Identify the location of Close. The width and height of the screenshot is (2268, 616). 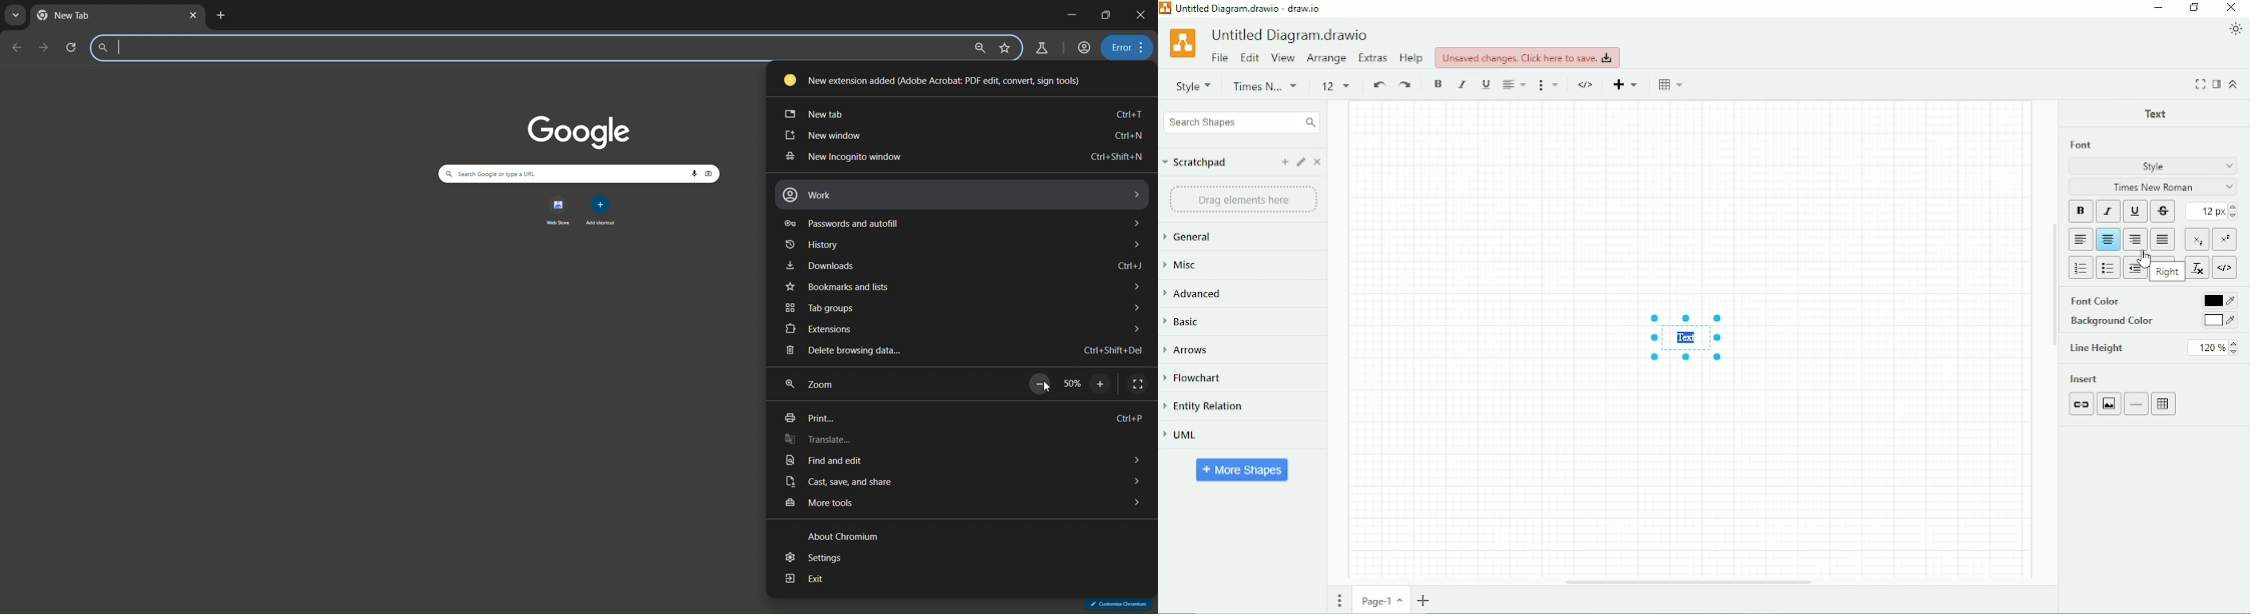
(1319, 162).